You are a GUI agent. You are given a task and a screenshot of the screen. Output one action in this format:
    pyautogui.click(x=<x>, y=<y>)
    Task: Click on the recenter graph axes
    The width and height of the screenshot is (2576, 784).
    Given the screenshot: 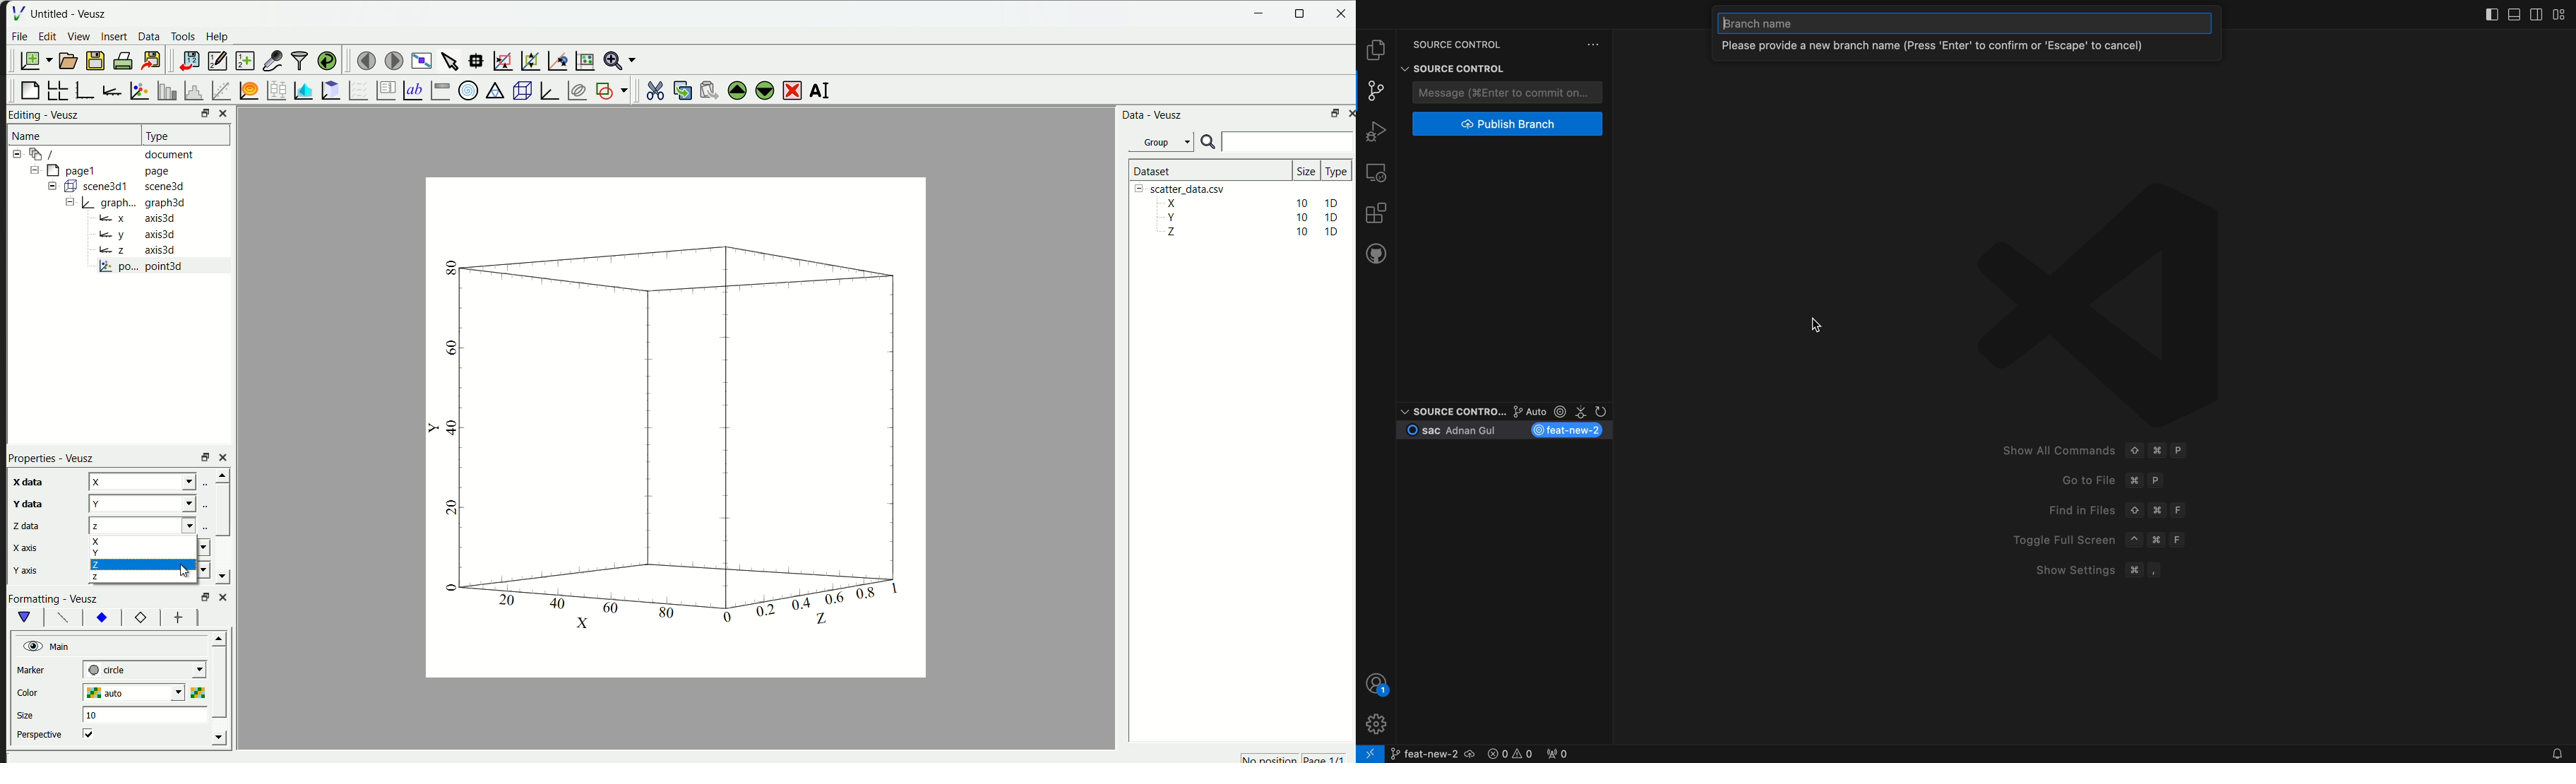 What is the action you would take?
    pyautogui.click(x=554, y=58)
    